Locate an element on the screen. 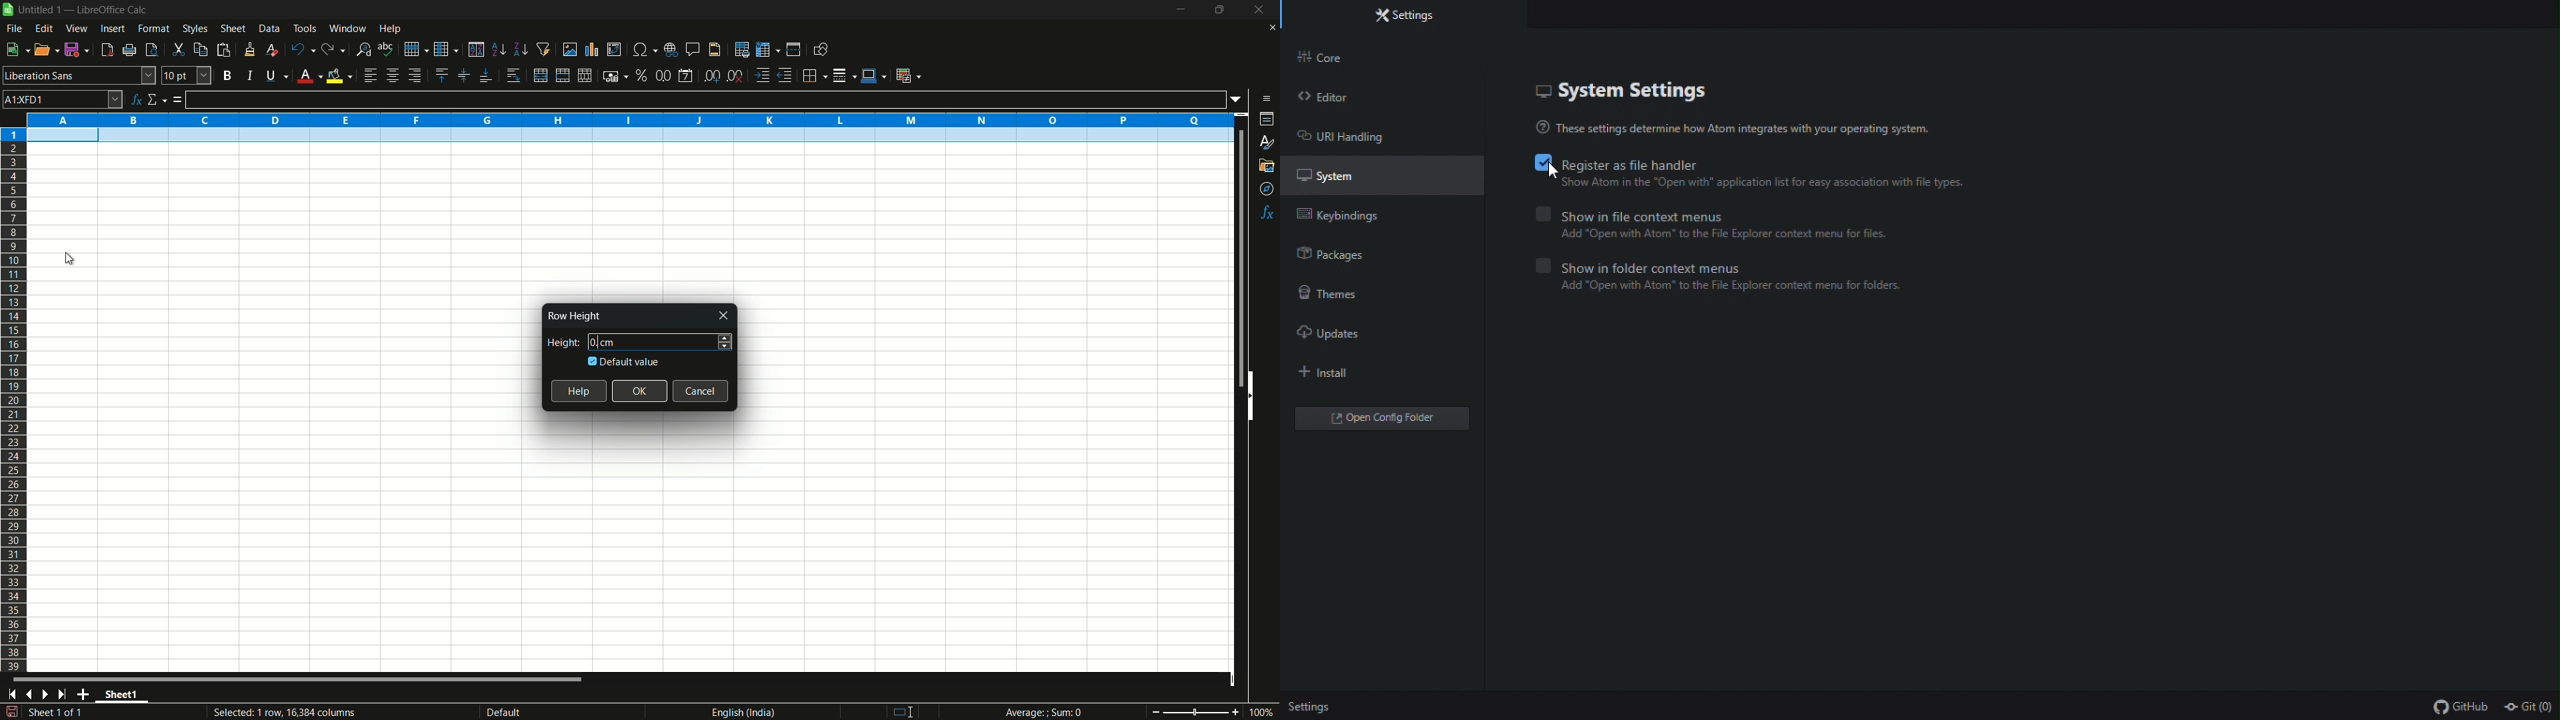  align center is located at coordinates (392, 76).